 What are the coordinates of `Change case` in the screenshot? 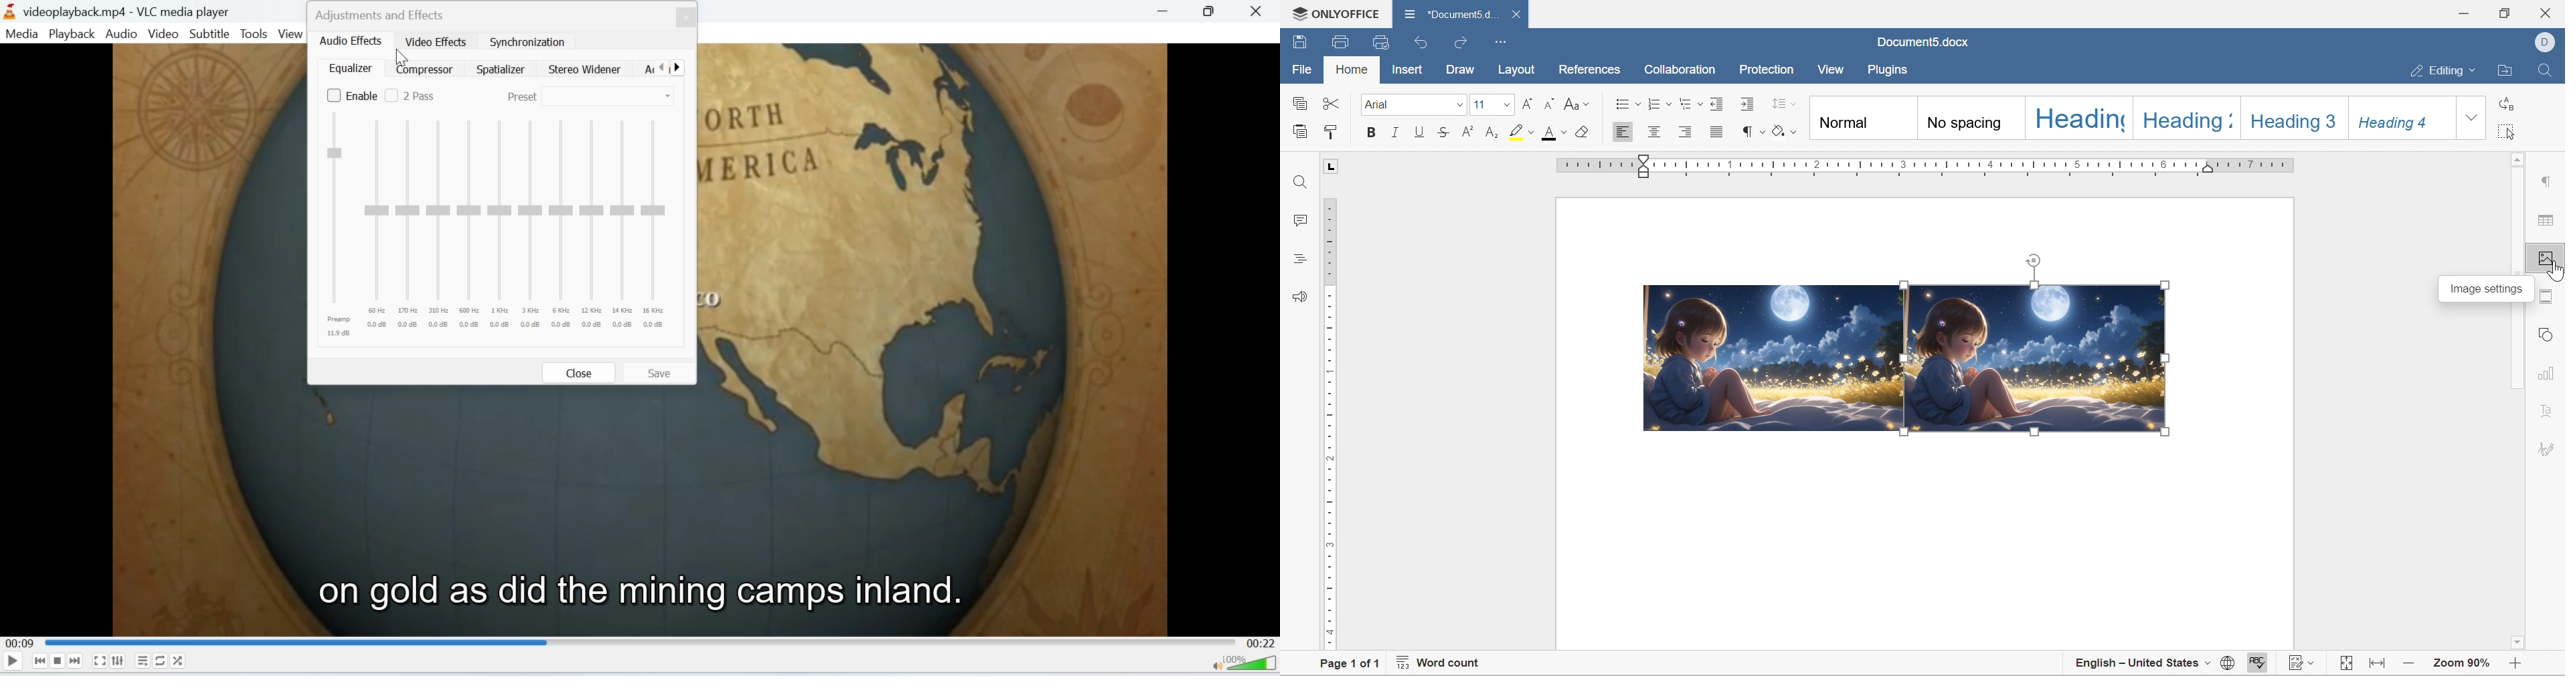 It's located at (1577, 105).